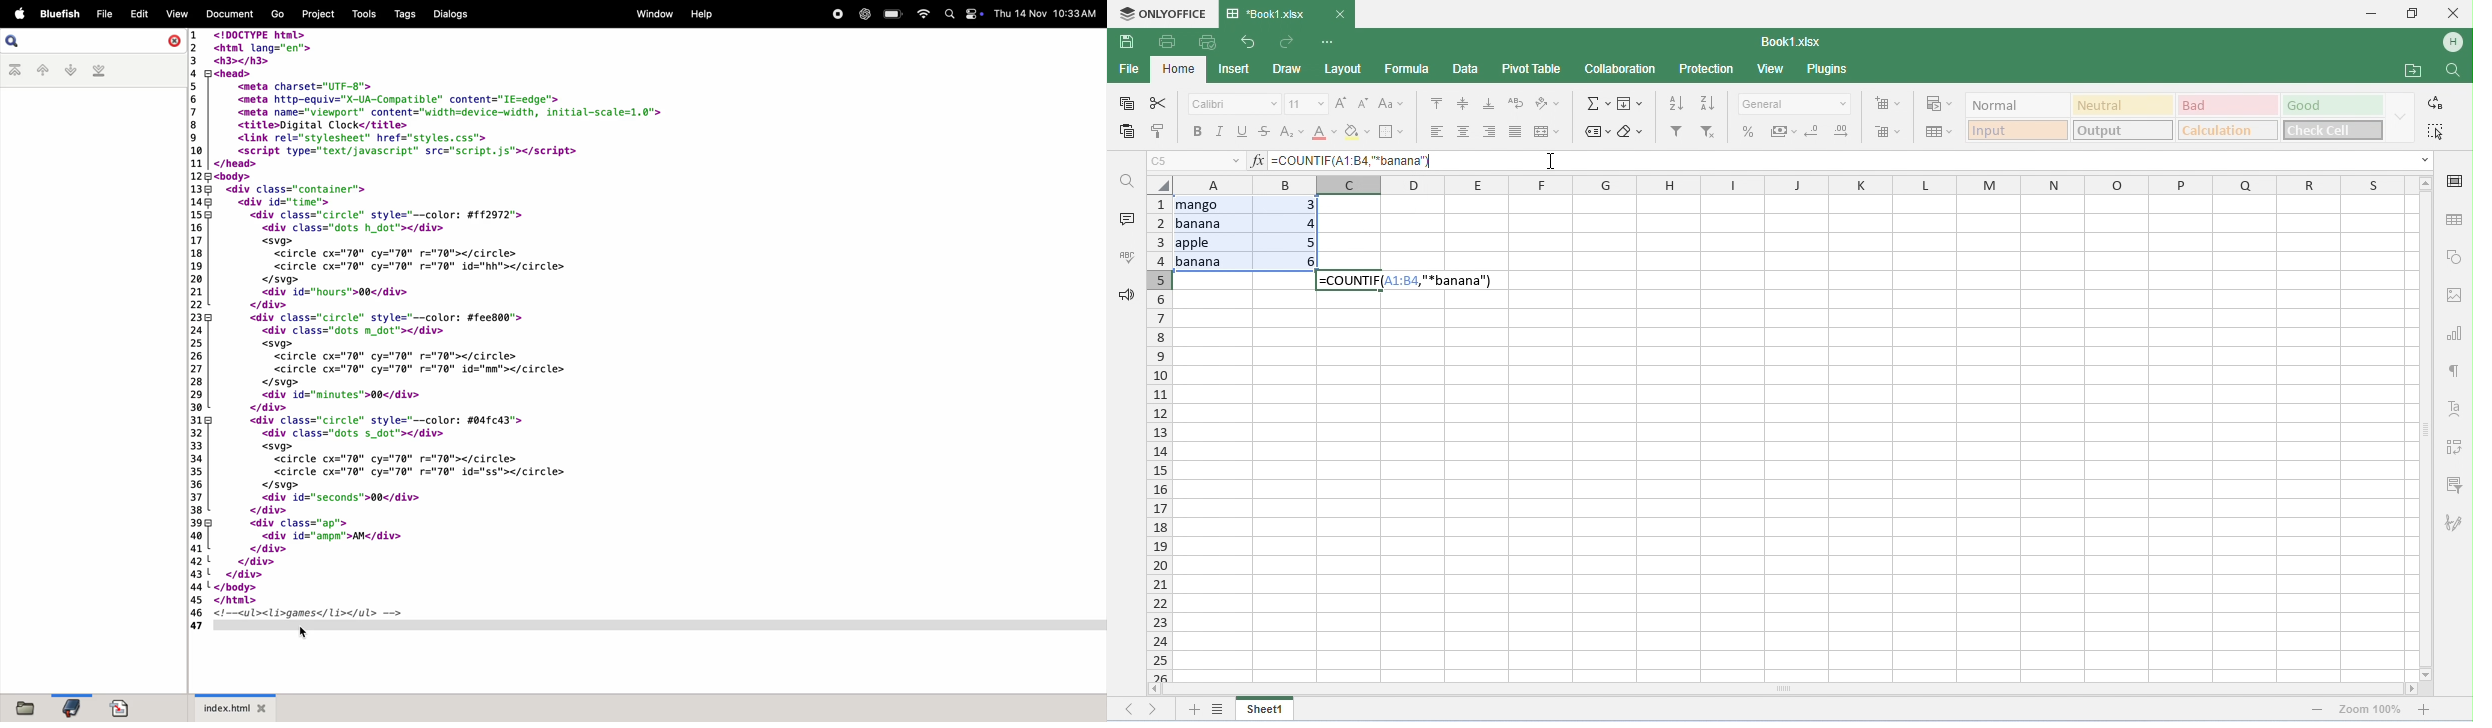 The image size is (2492, 728). I want to click on protection, so click(1706, 69).